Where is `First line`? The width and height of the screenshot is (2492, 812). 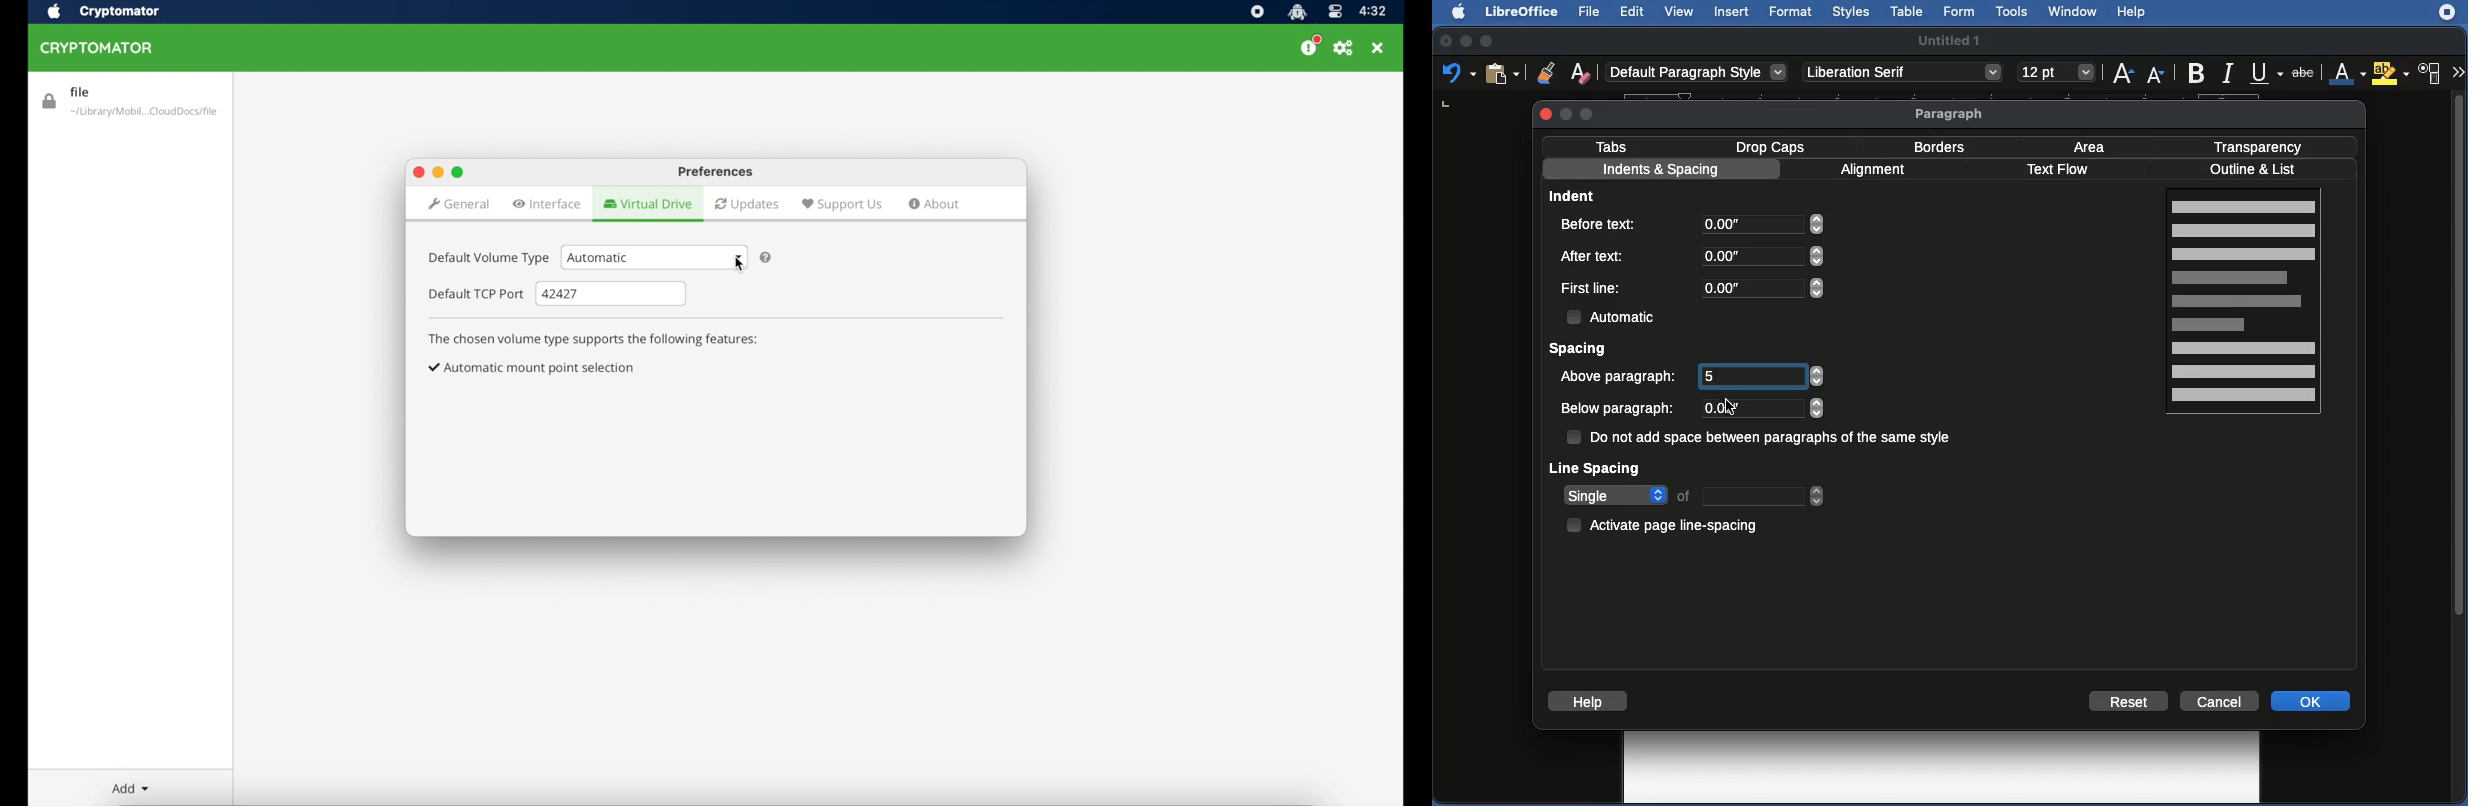 First line is located at coordinates (1593, 289).